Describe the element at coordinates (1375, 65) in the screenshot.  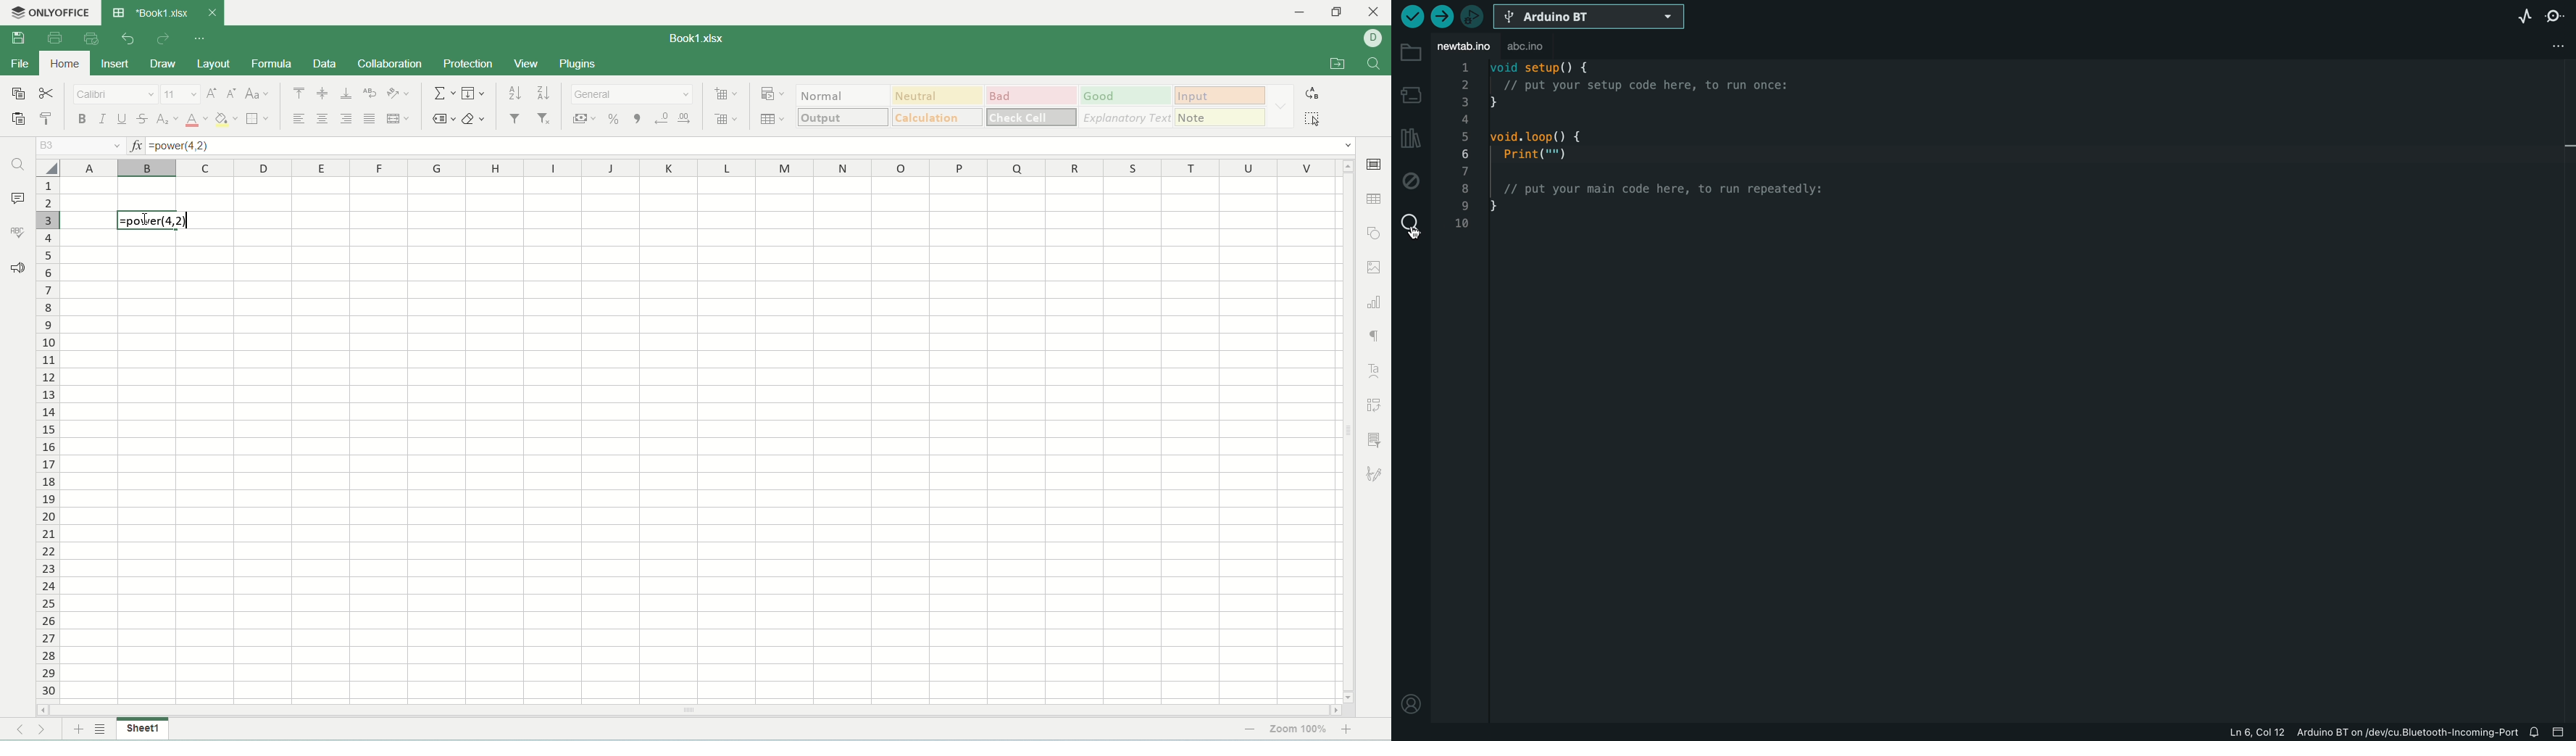
I see `find` at that location.